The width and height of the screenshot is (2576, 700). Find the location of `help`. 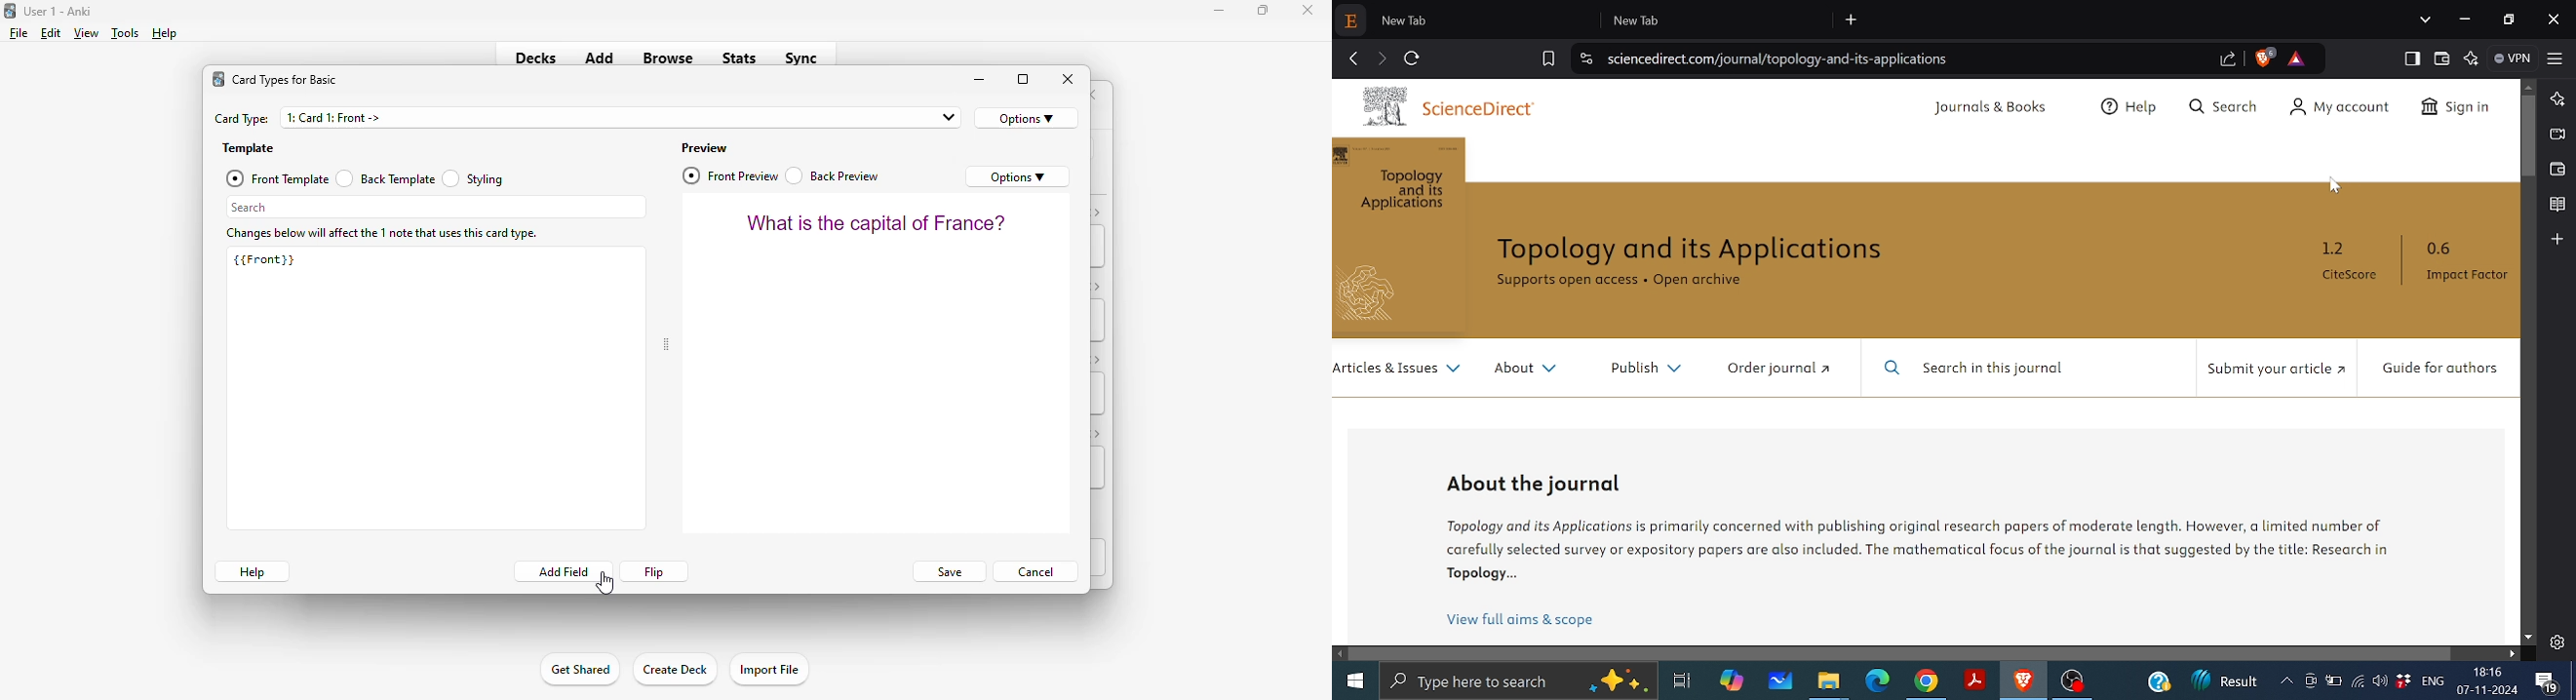

help is located at coordinates (252, 571).